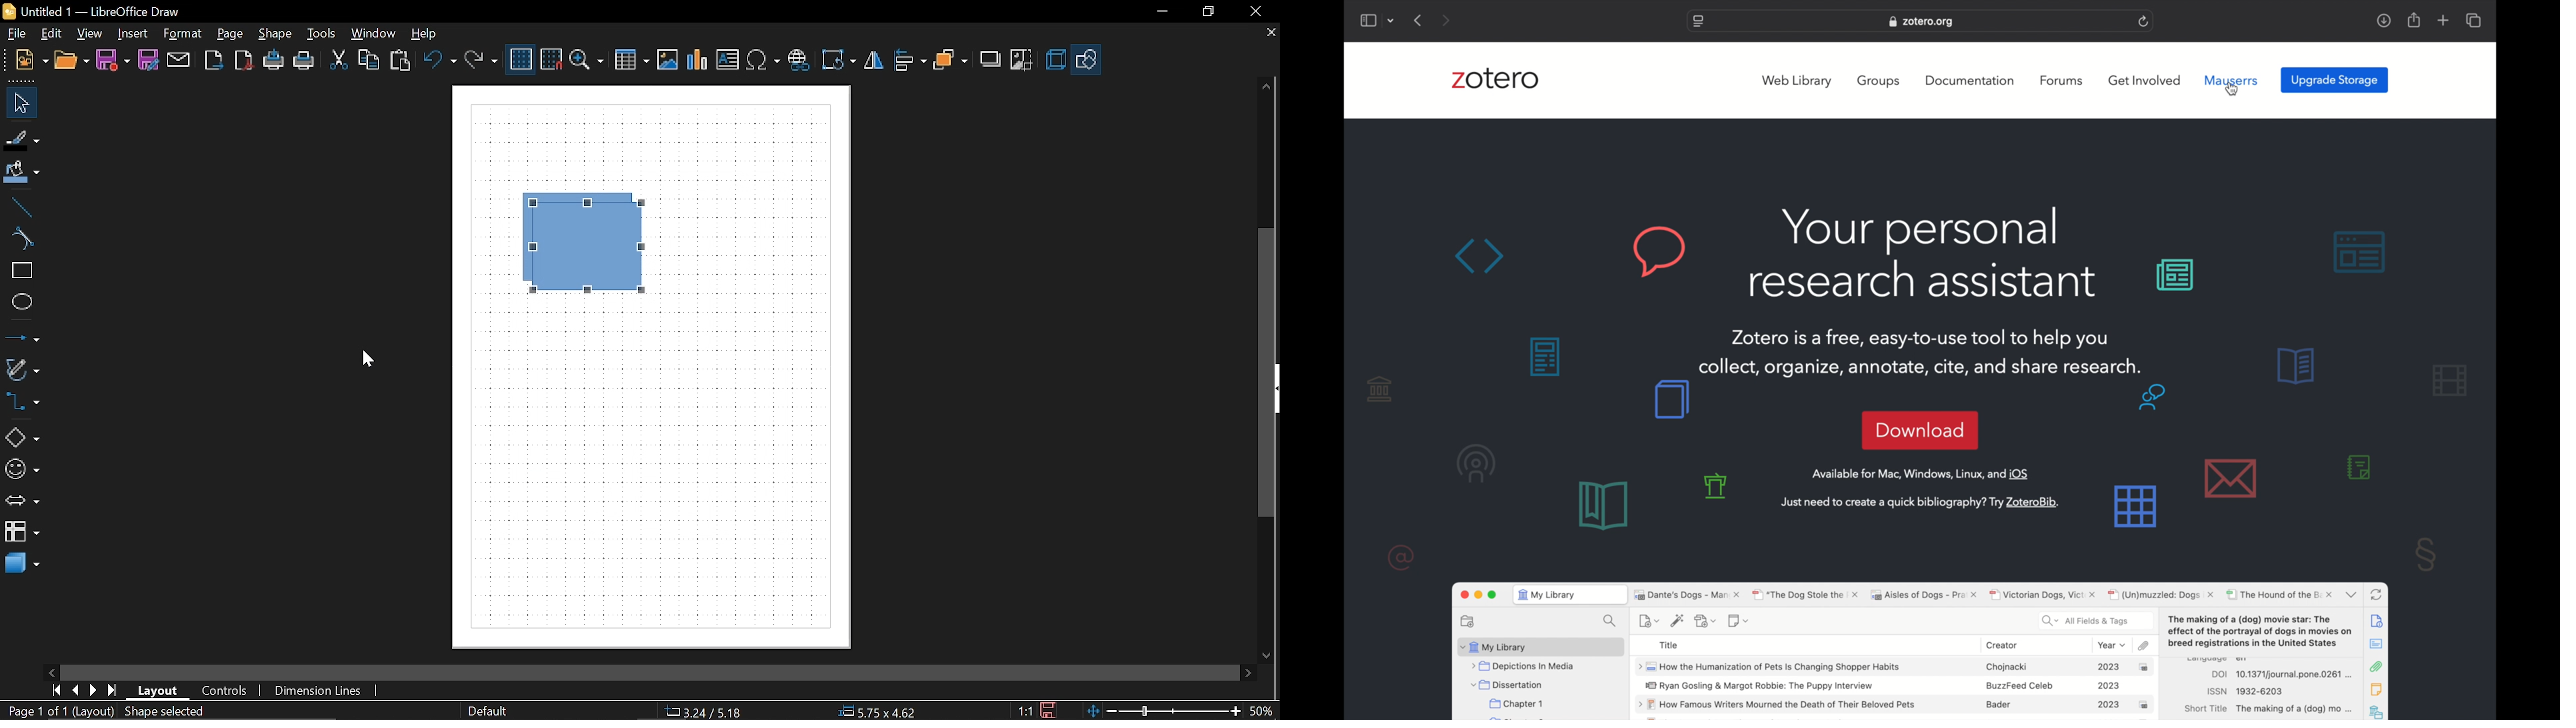 This screenshot has height=728, width=2576. I want to click on Cut, so click(337, 59).